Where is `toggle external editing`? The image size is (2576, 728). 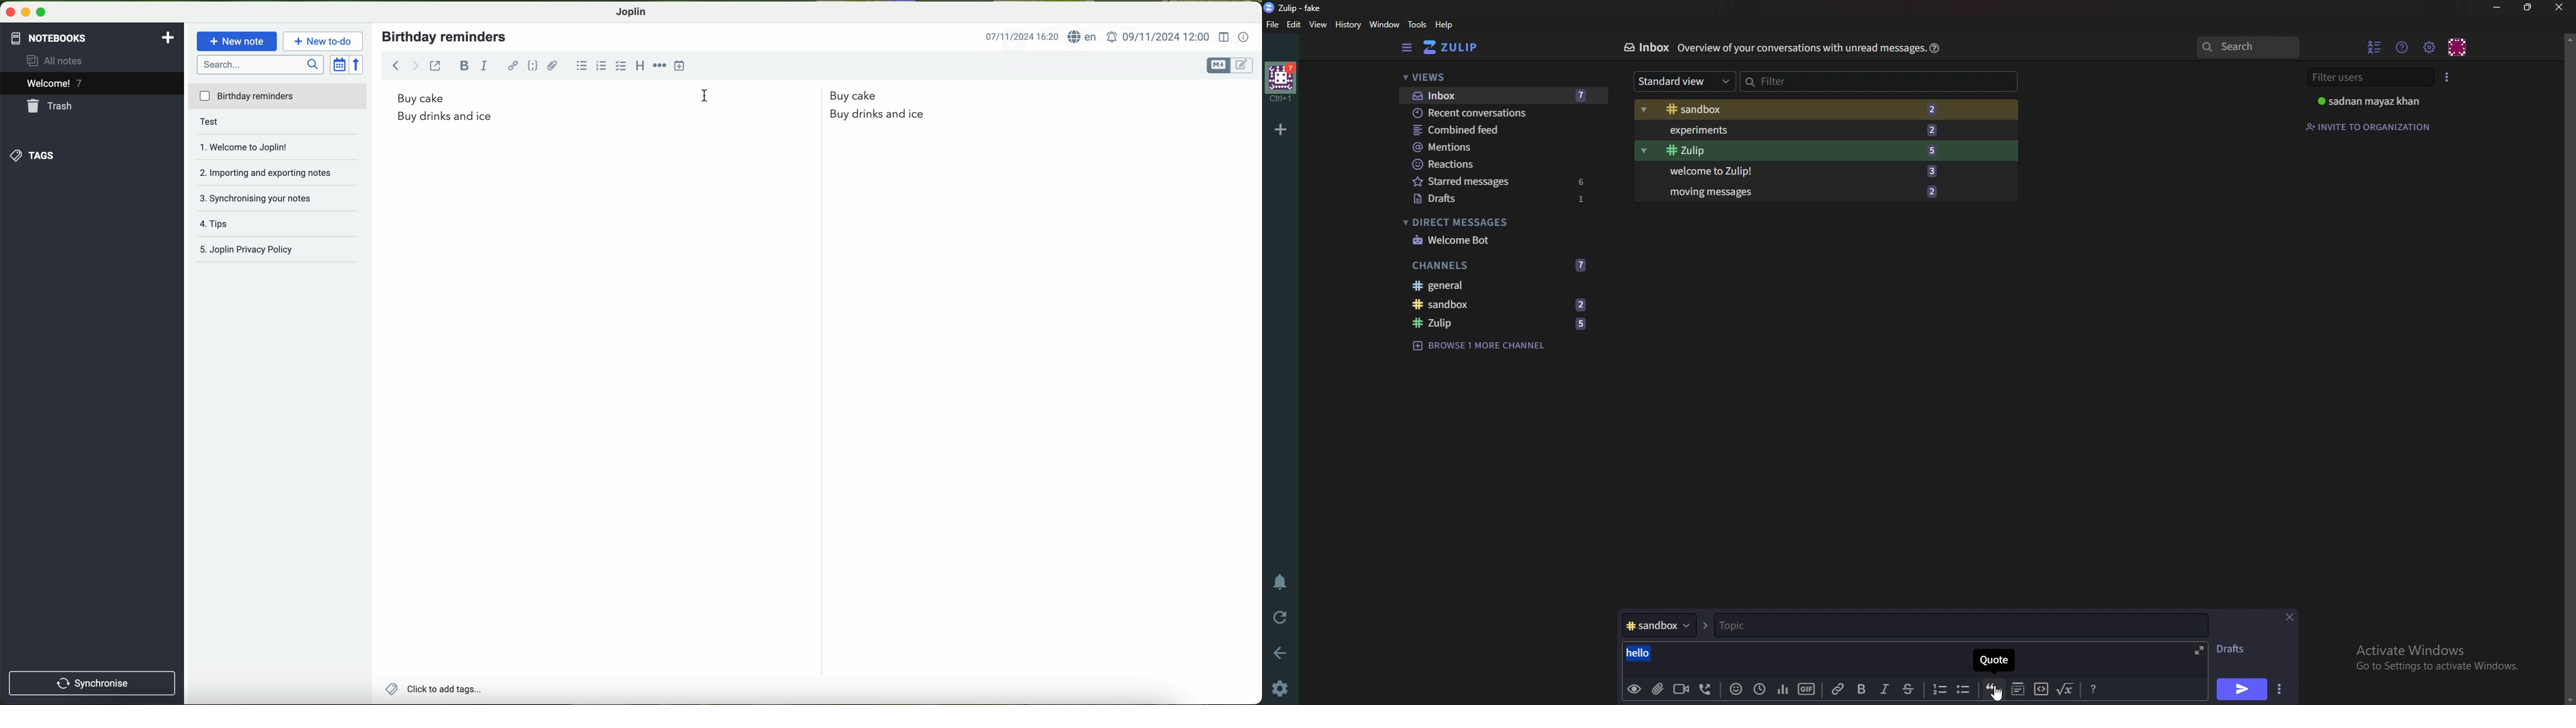 toggle external editing is located at coordinates (435, 65).